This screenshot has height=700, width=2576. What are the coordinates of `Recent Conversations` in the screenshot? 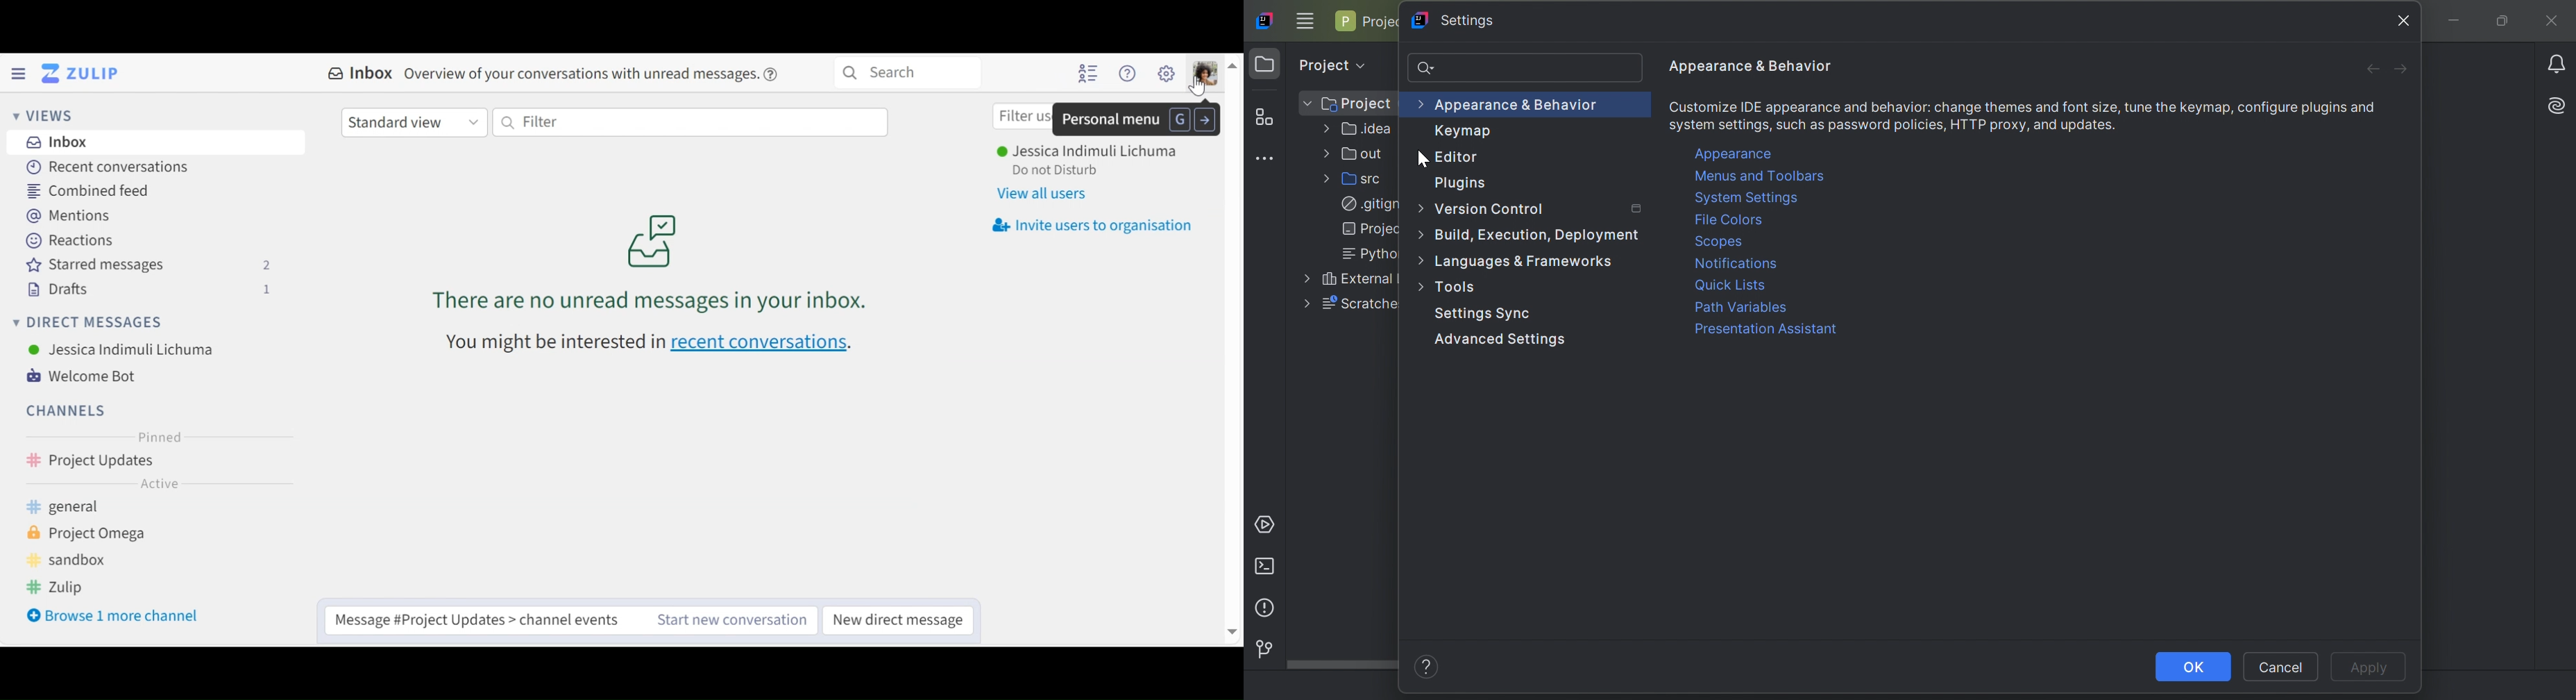 It's located at (107, 167).